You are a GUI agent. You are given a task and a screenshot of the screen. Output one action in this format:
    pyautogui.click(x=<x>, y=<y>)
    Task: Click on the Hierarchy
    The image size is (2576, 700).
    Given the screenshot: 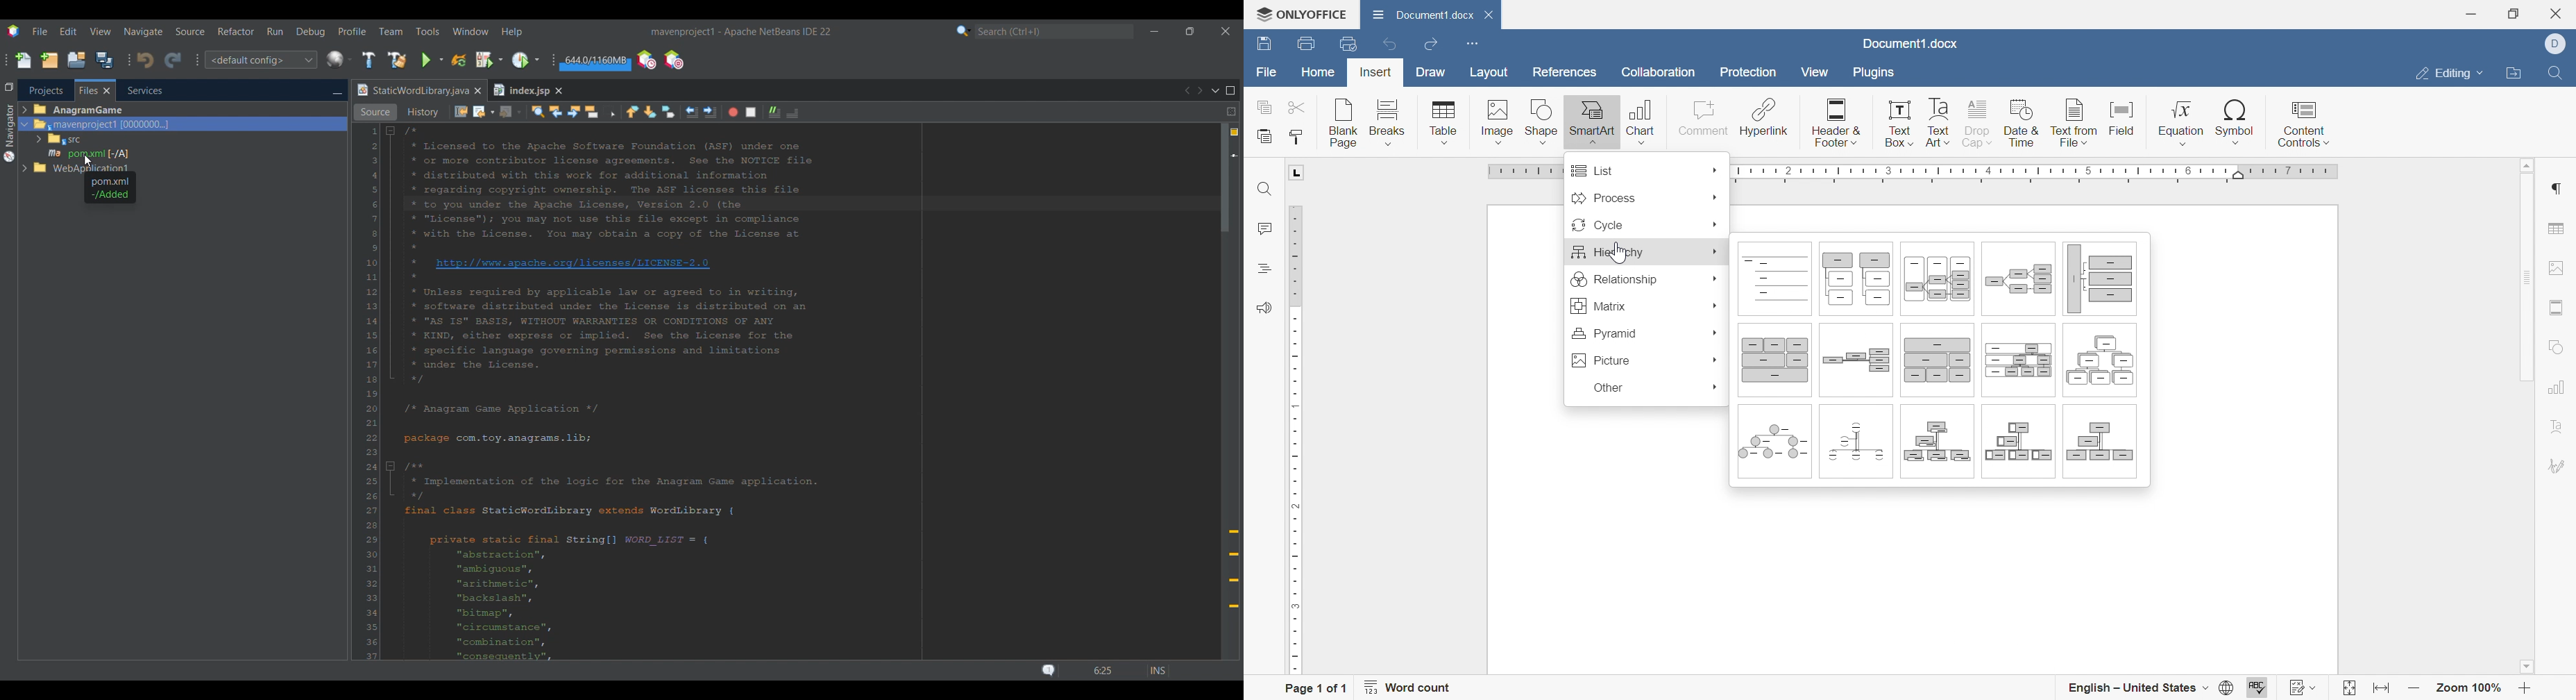 What is the action you would take?
    pyautogui.click(x=2096, y=361)
    